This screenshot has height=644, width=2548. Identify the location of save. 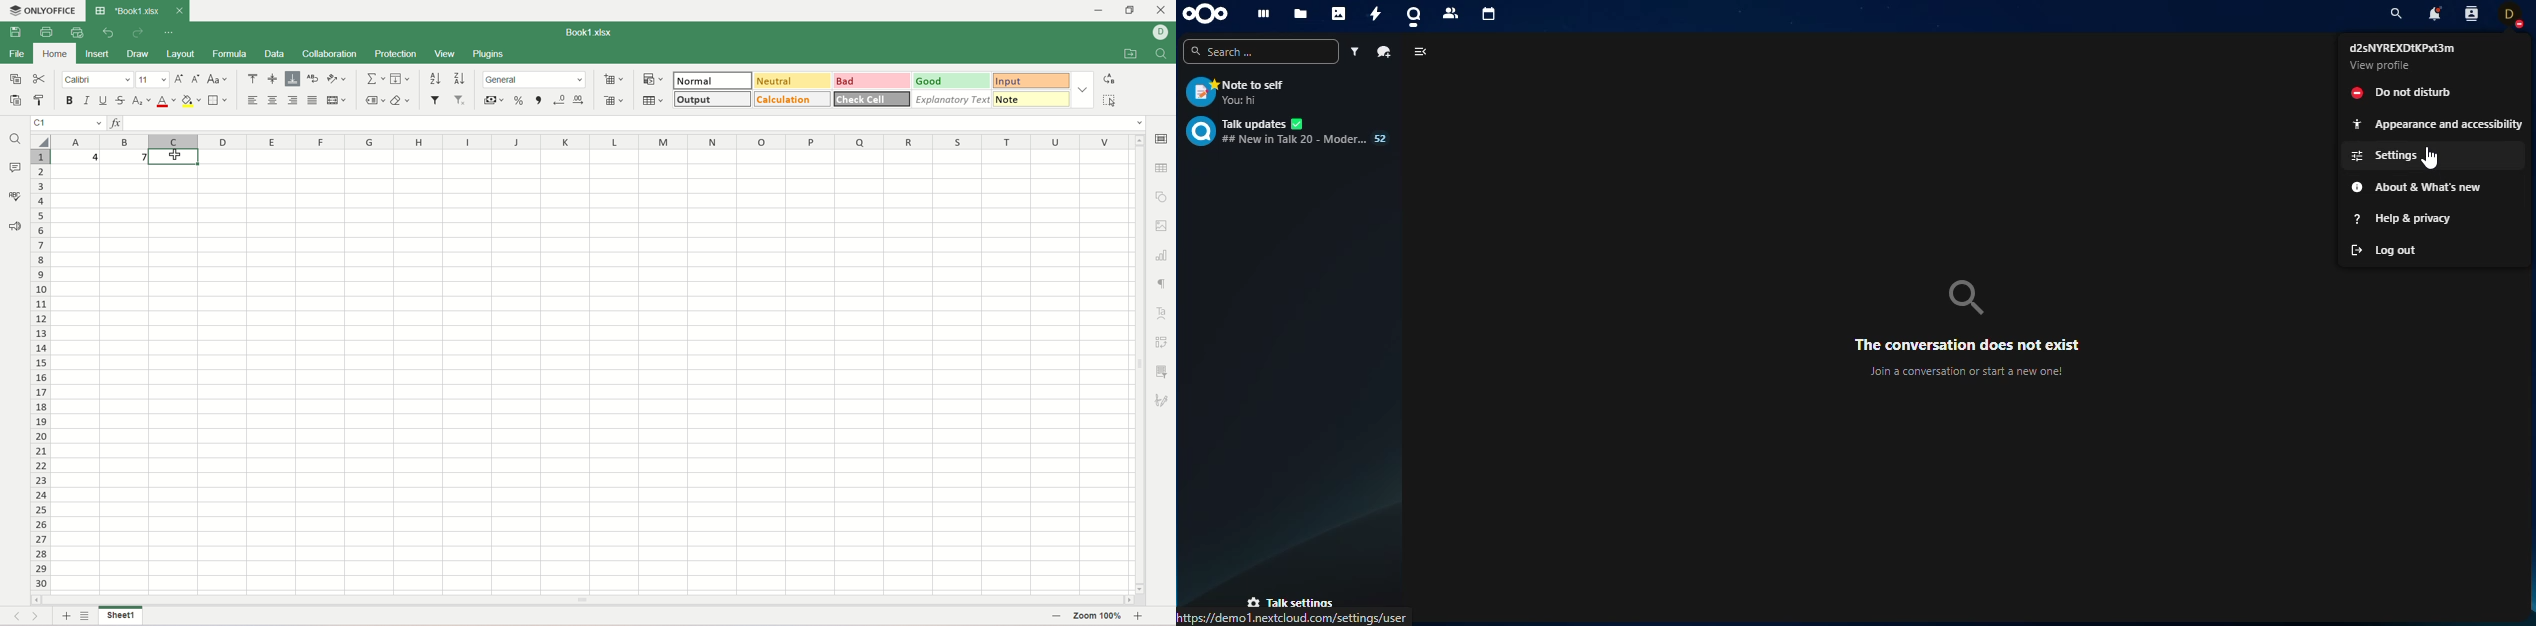
(15, 31).